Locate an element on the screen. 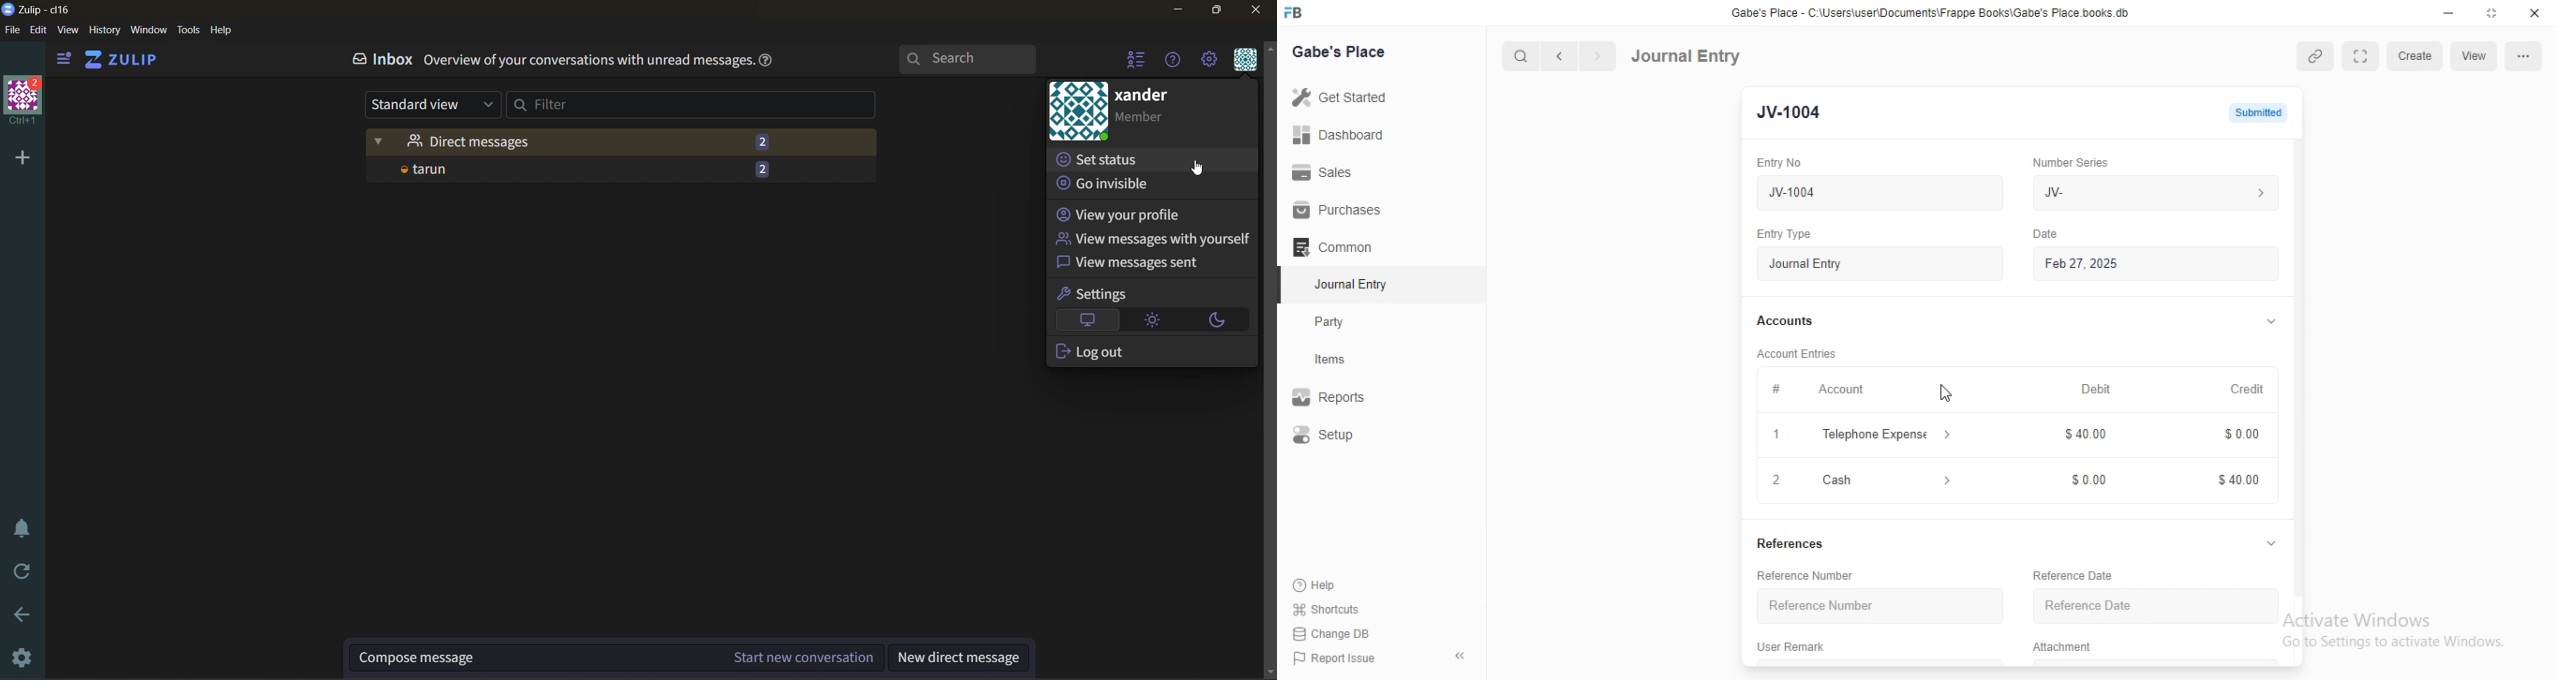  40.00 is located at coordinates (2230, 482).